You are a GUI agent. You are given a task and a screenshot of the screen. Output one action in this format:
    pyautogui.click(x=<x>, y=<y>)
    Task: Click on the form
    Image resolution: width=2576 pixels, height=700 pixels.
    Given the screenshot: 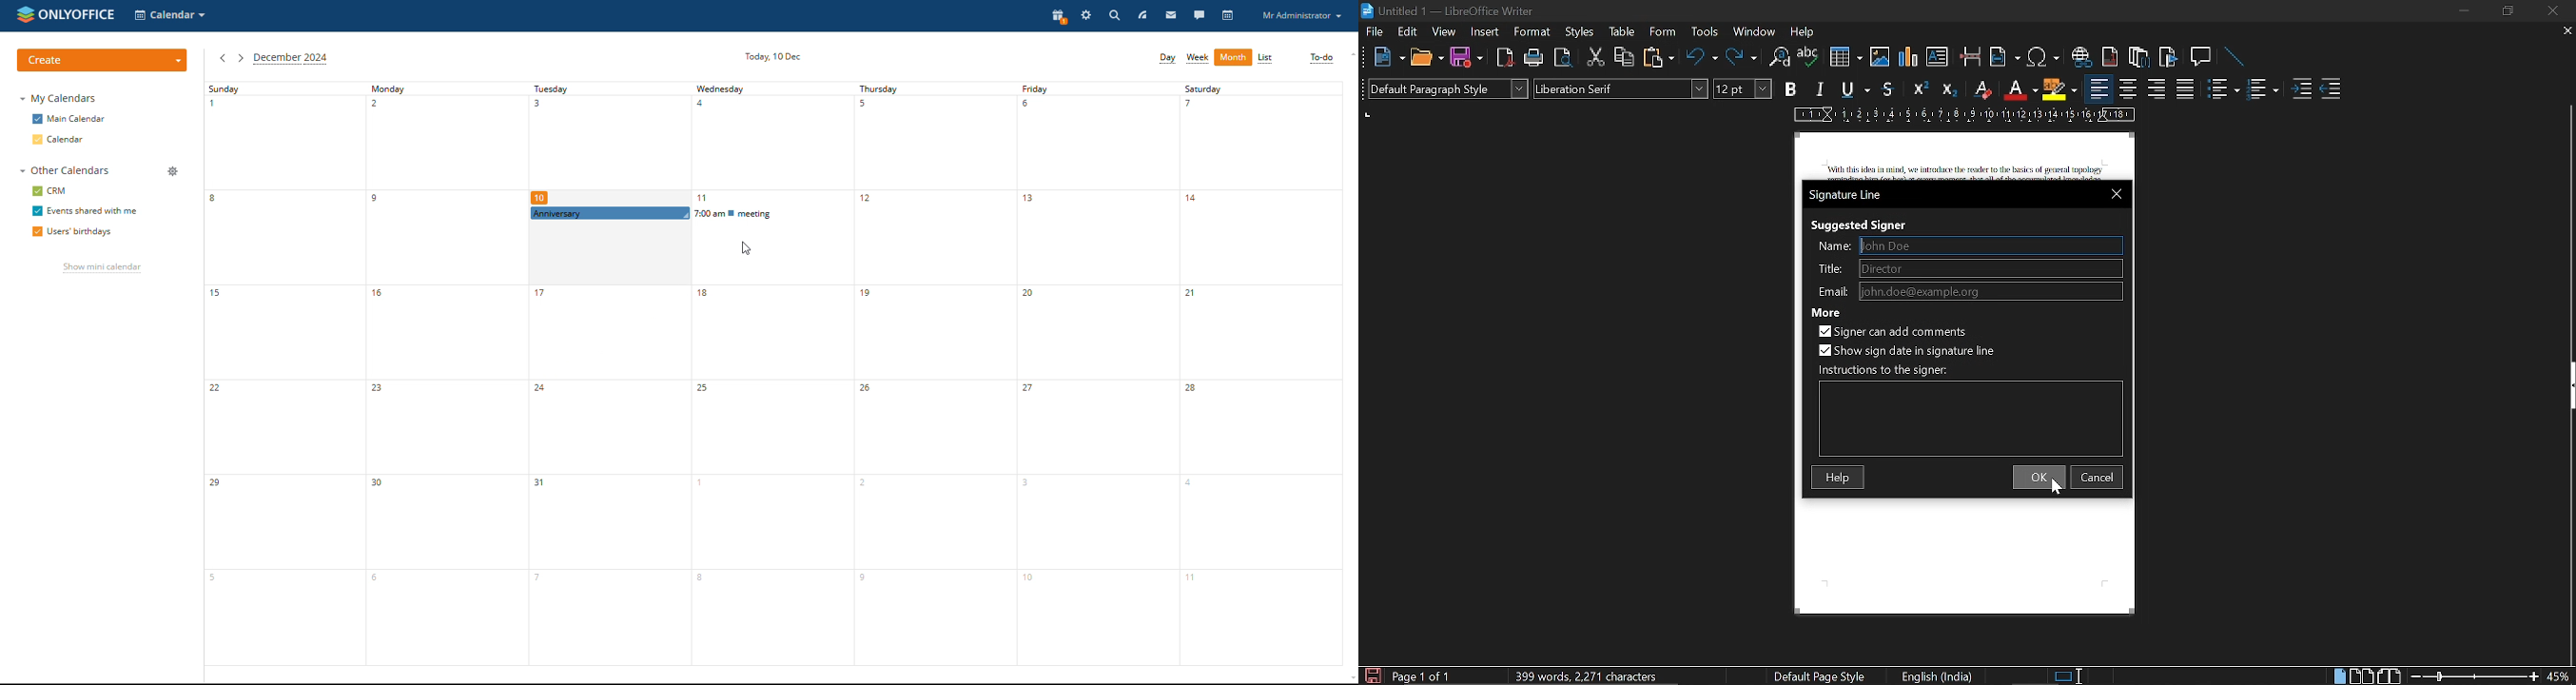 What is the action you would take?
    pyautogui.click(x=1666, y=32)
    